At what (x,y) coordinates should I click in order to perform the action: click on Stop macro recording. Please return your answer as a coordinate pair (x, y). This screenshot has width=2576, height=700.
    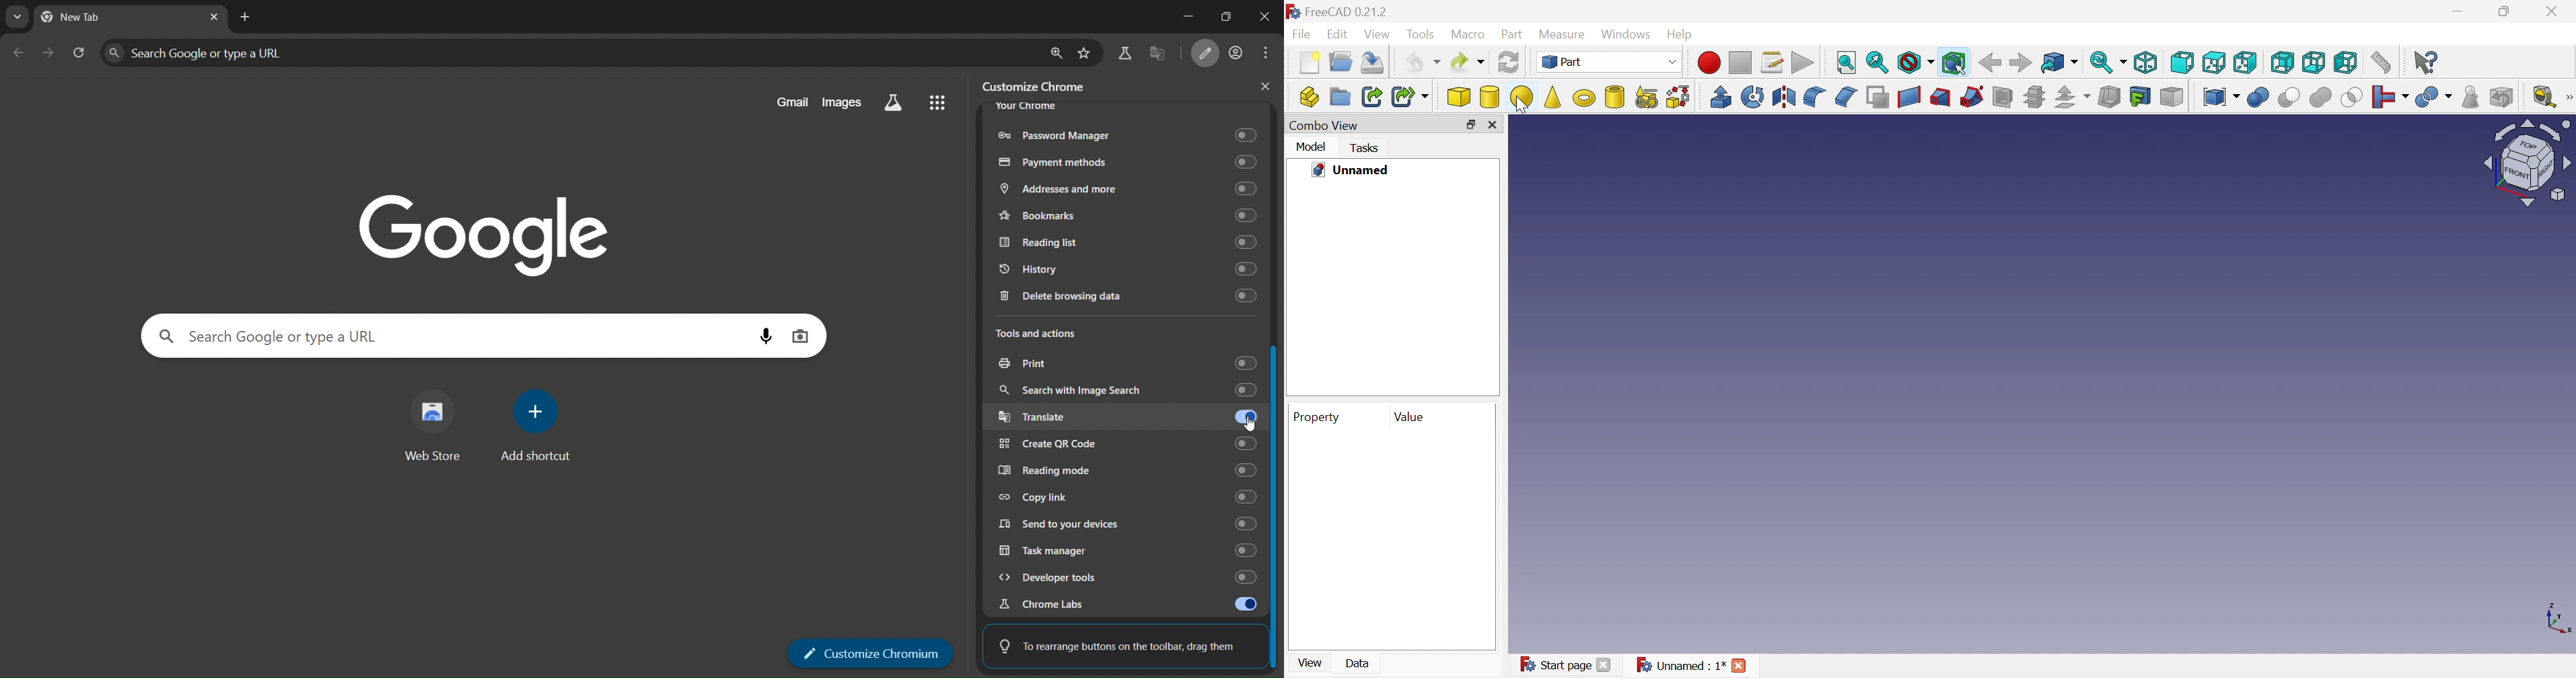
    Looking at the image, I should click on (1740, 61).